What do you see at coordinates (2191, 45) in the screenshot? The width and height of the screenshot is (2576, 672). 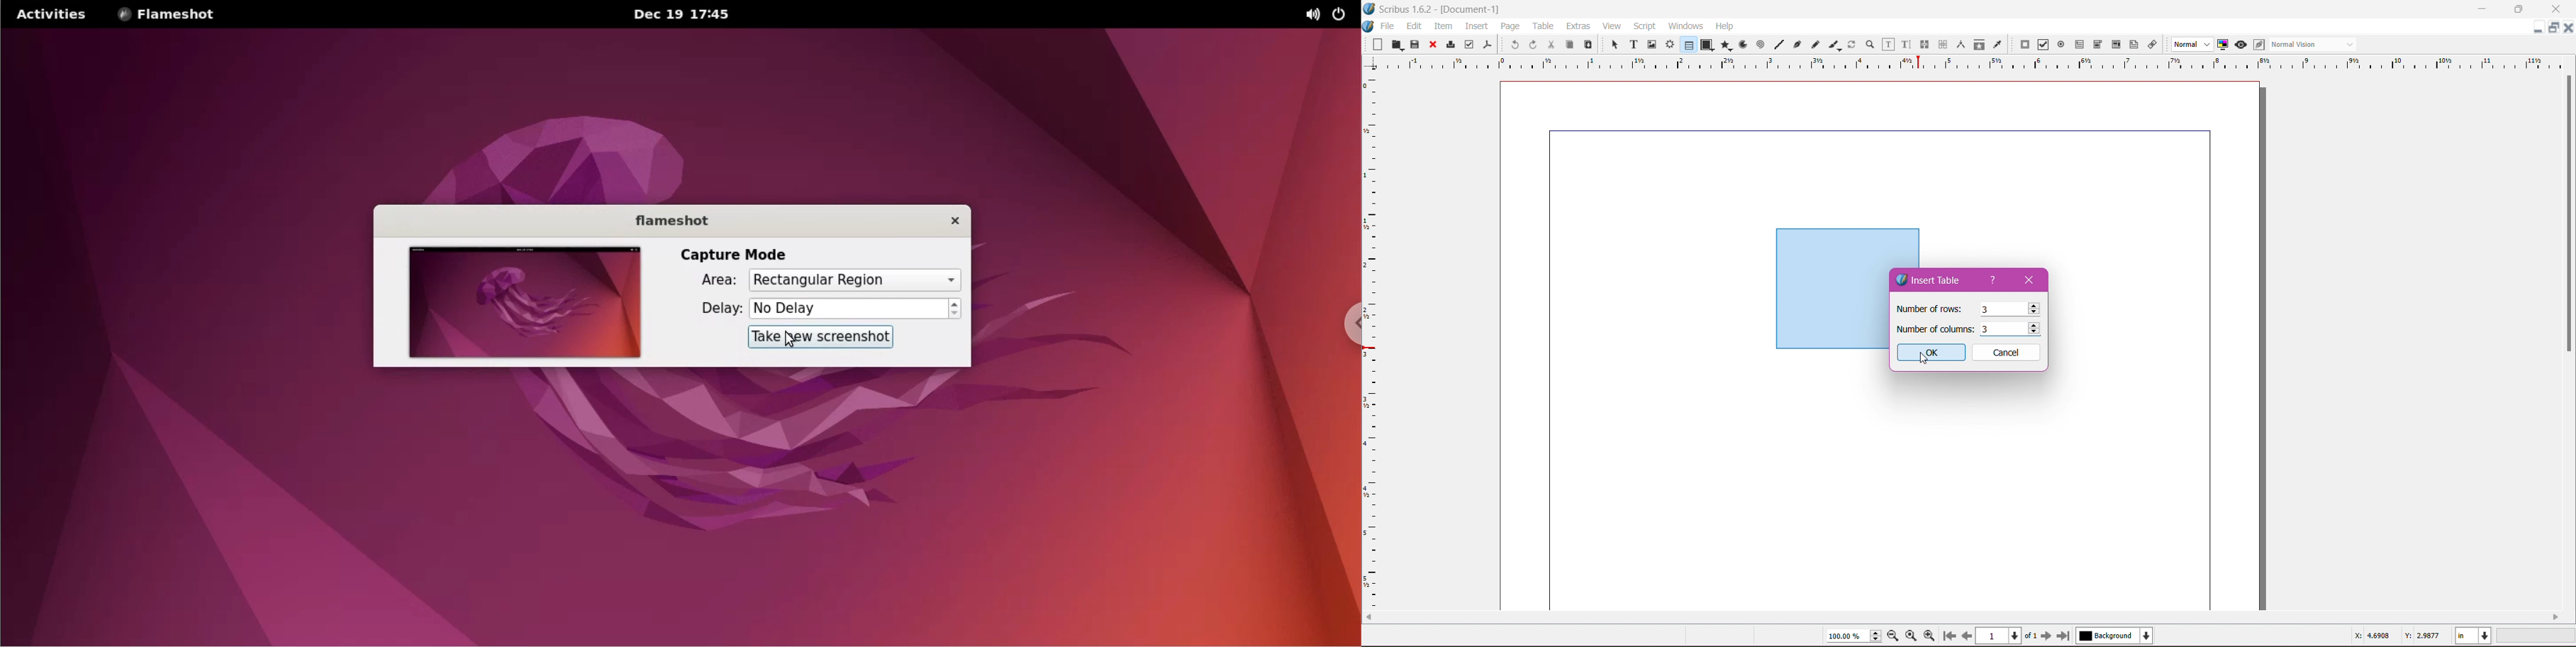 I see `Normal` at bounding box center [2191, 45].